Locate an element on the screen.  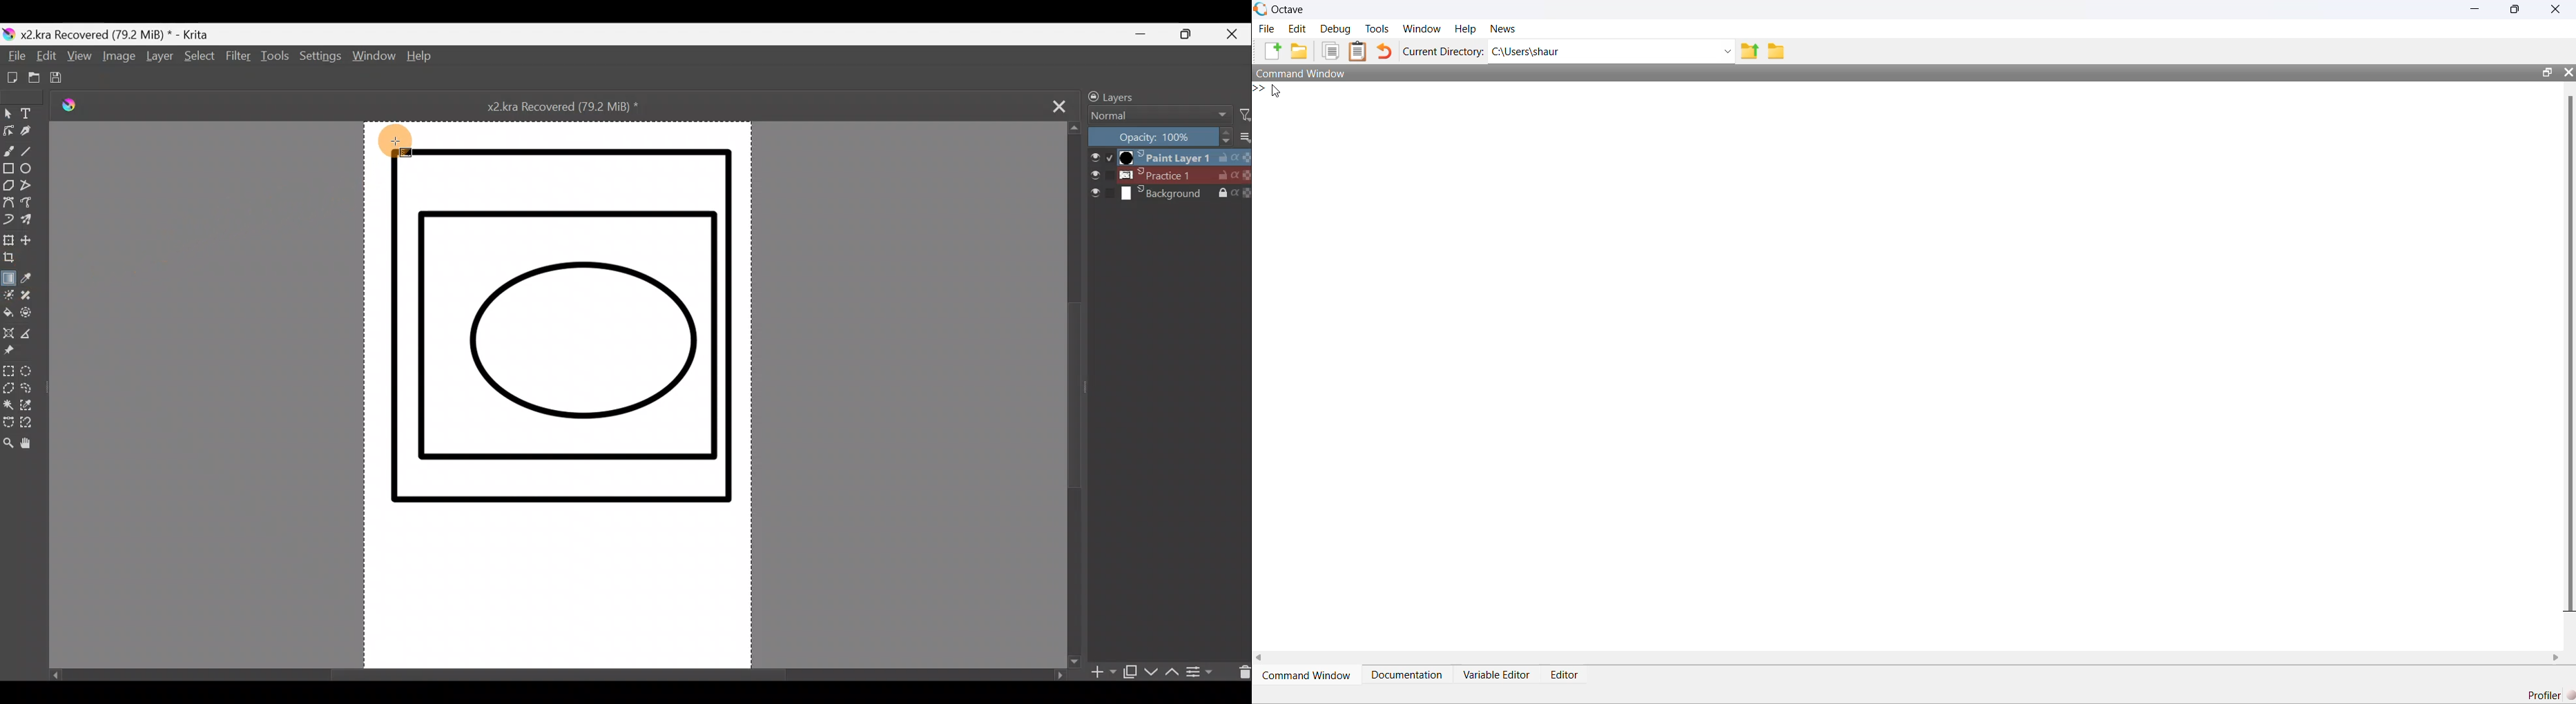
Close is located at coordinates (1235, 33).